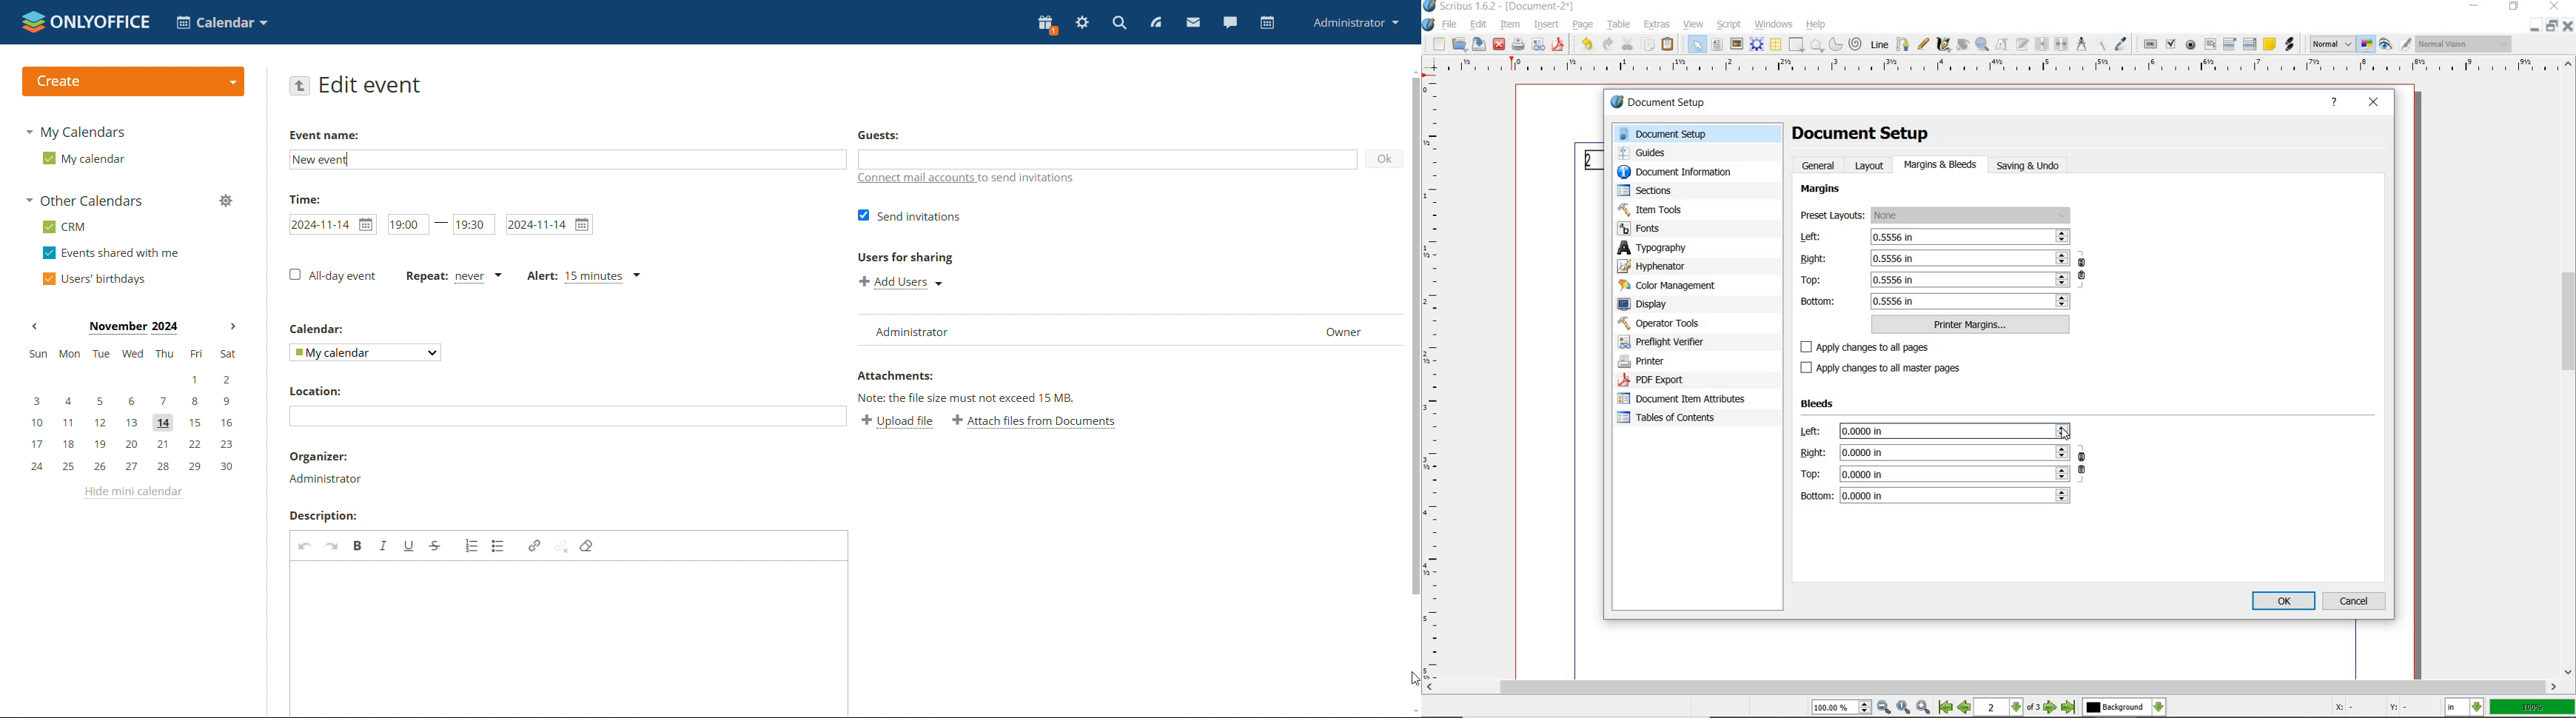 This screenshot has width=2576, height=728. What do you see at coordinates (2042, 44) in the screenshot?
I see `link text frames` at bounding box center [2042, 44].